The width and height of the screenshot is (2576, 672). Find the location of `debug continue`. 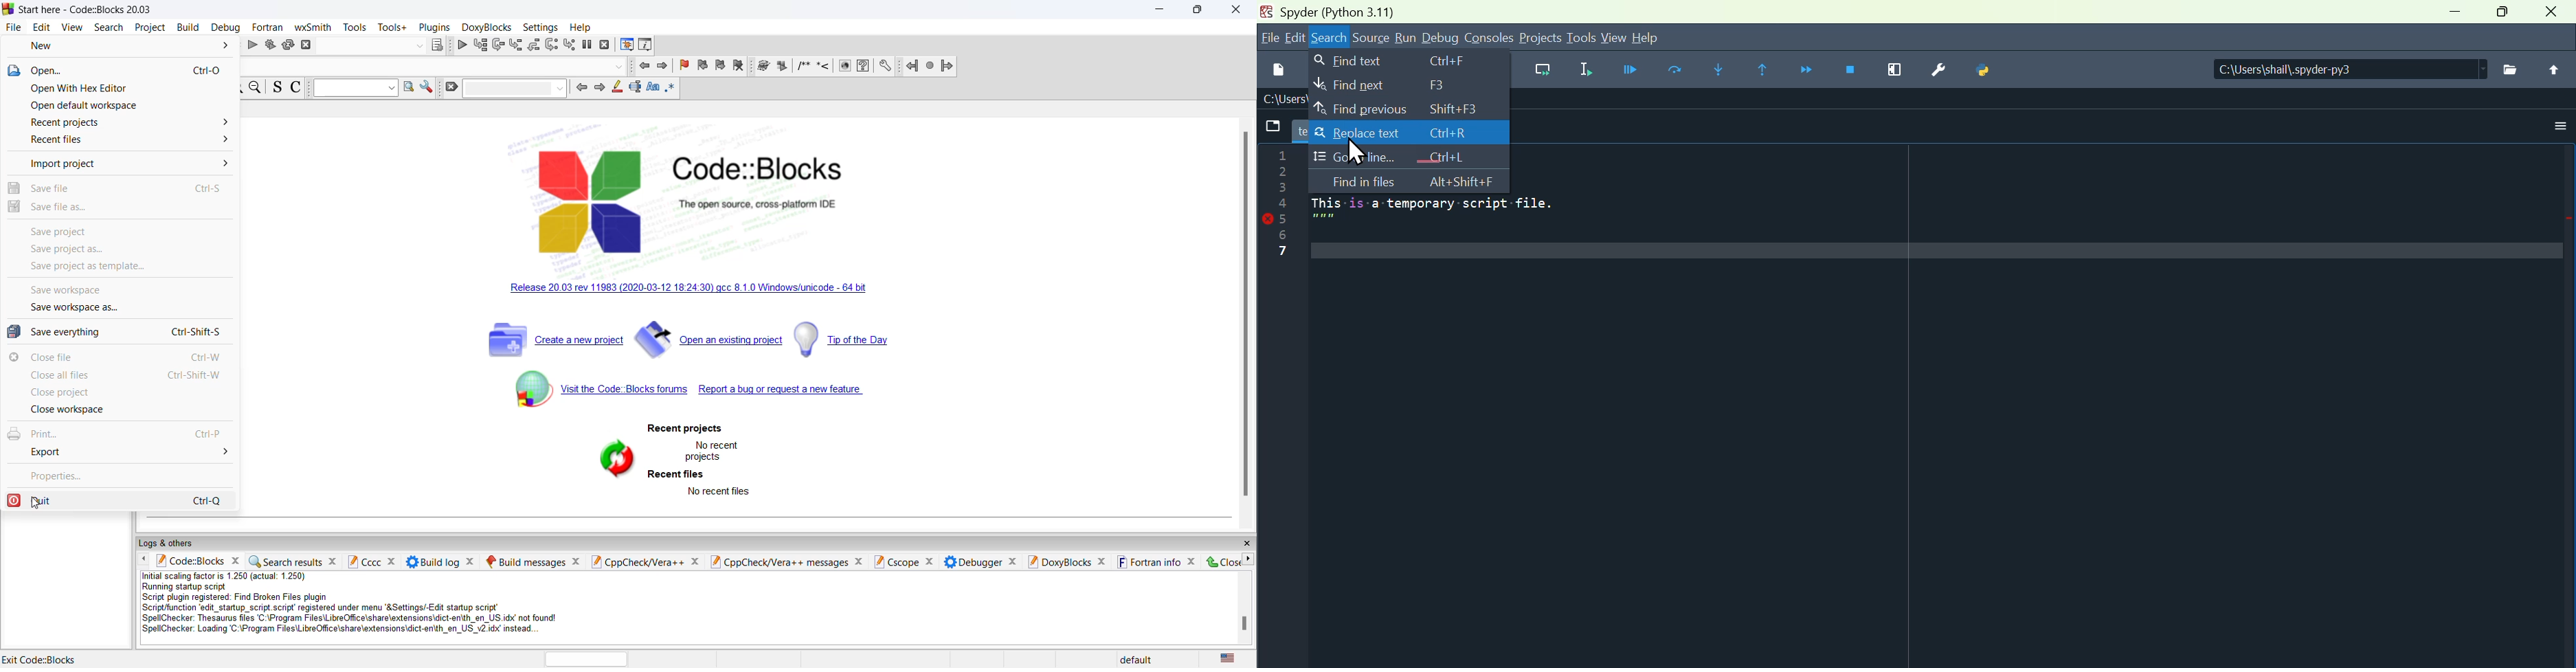

debug continue is located at coordinates (462, 45).